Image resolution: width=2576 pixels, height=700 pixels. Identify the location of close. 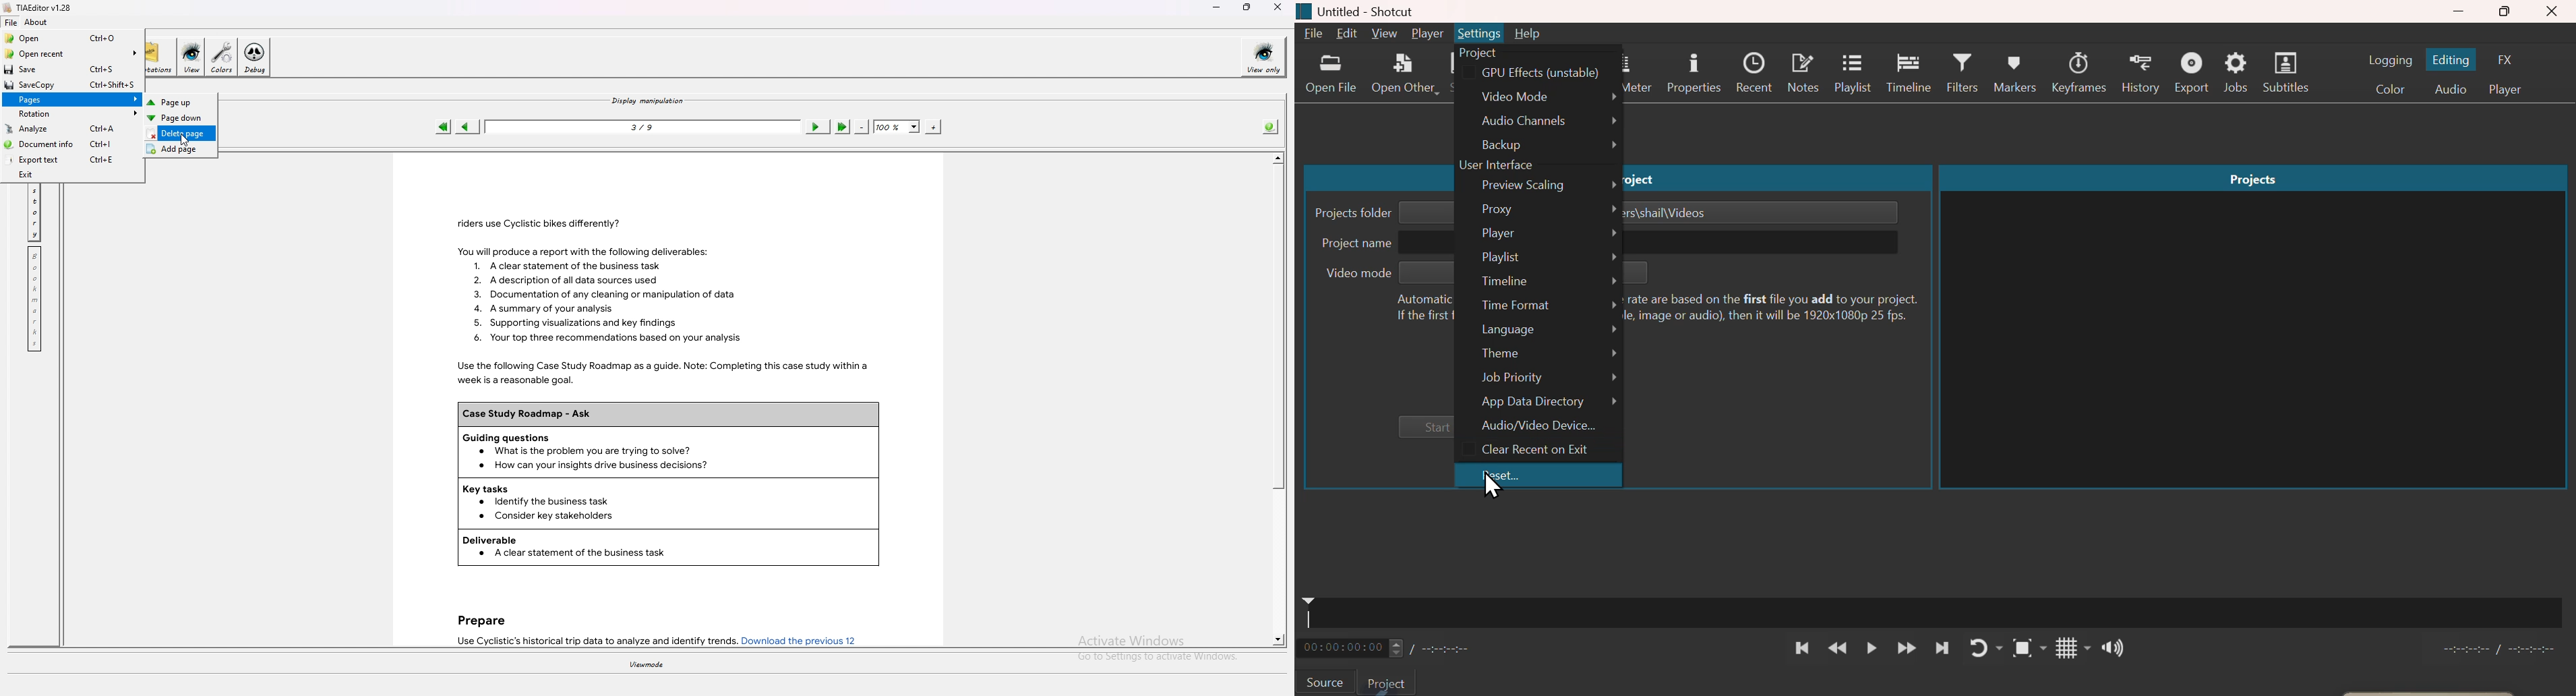
(2555, 11).